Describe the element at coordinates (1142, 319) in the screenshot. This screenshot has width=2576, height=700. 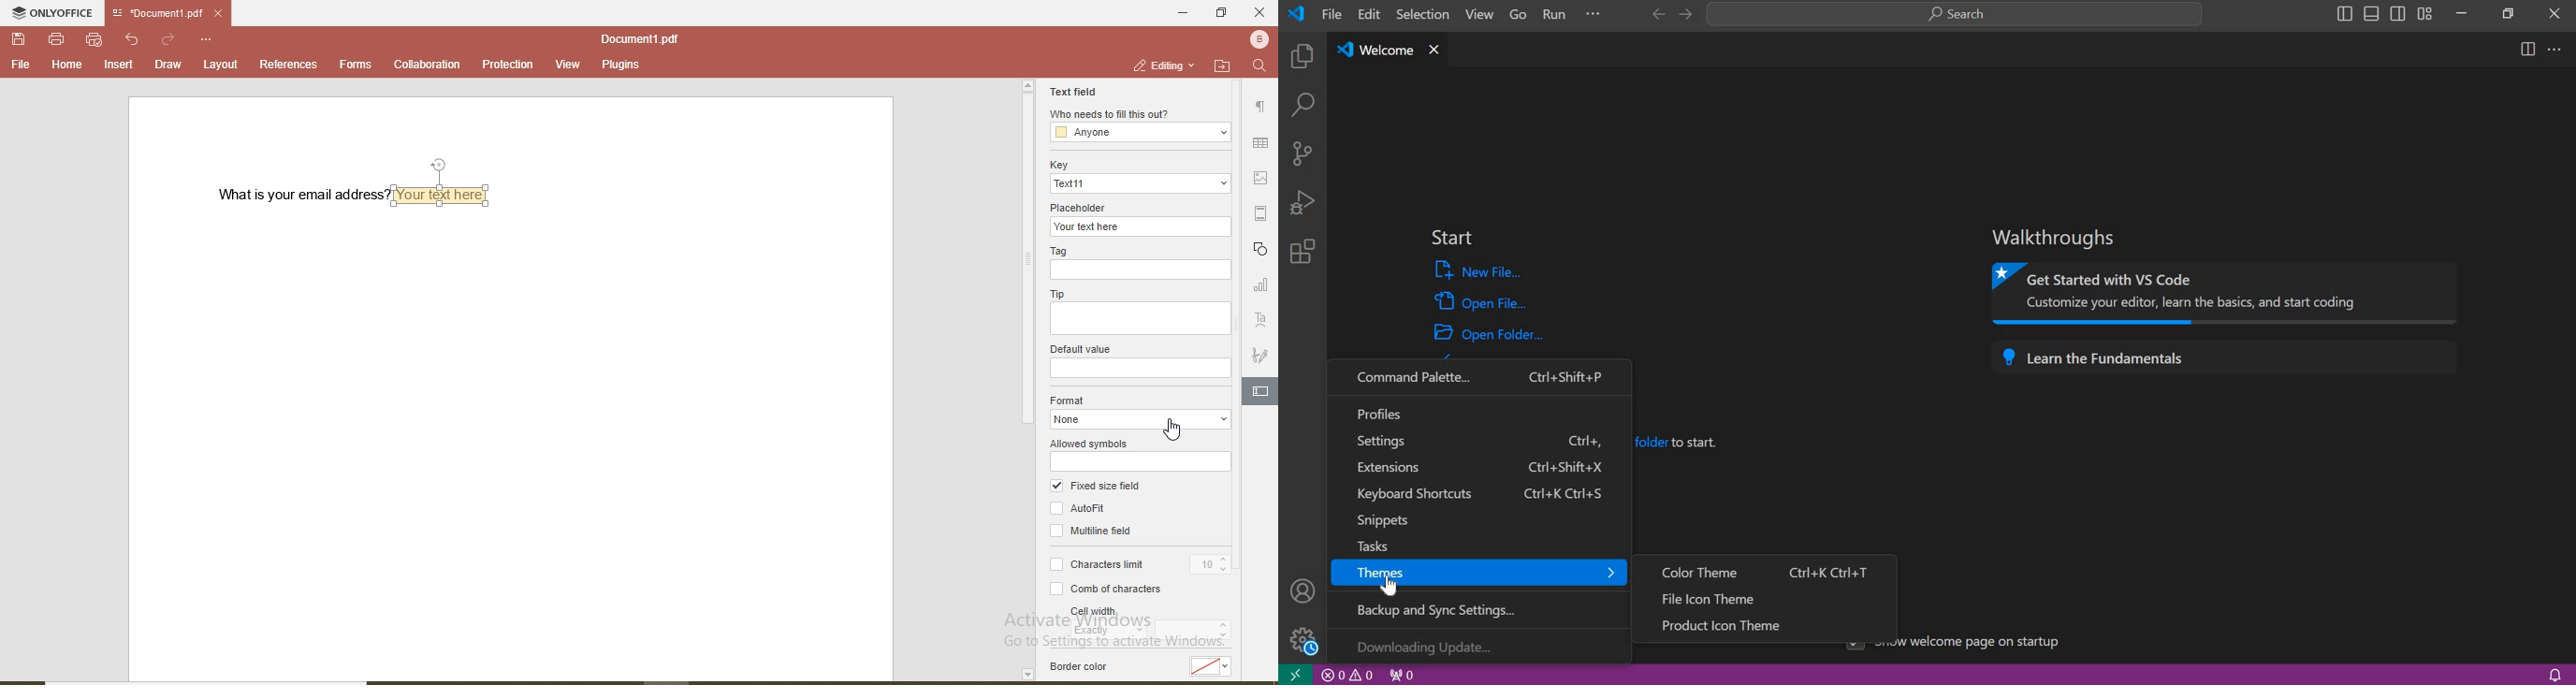
I see `tip input` at that location.